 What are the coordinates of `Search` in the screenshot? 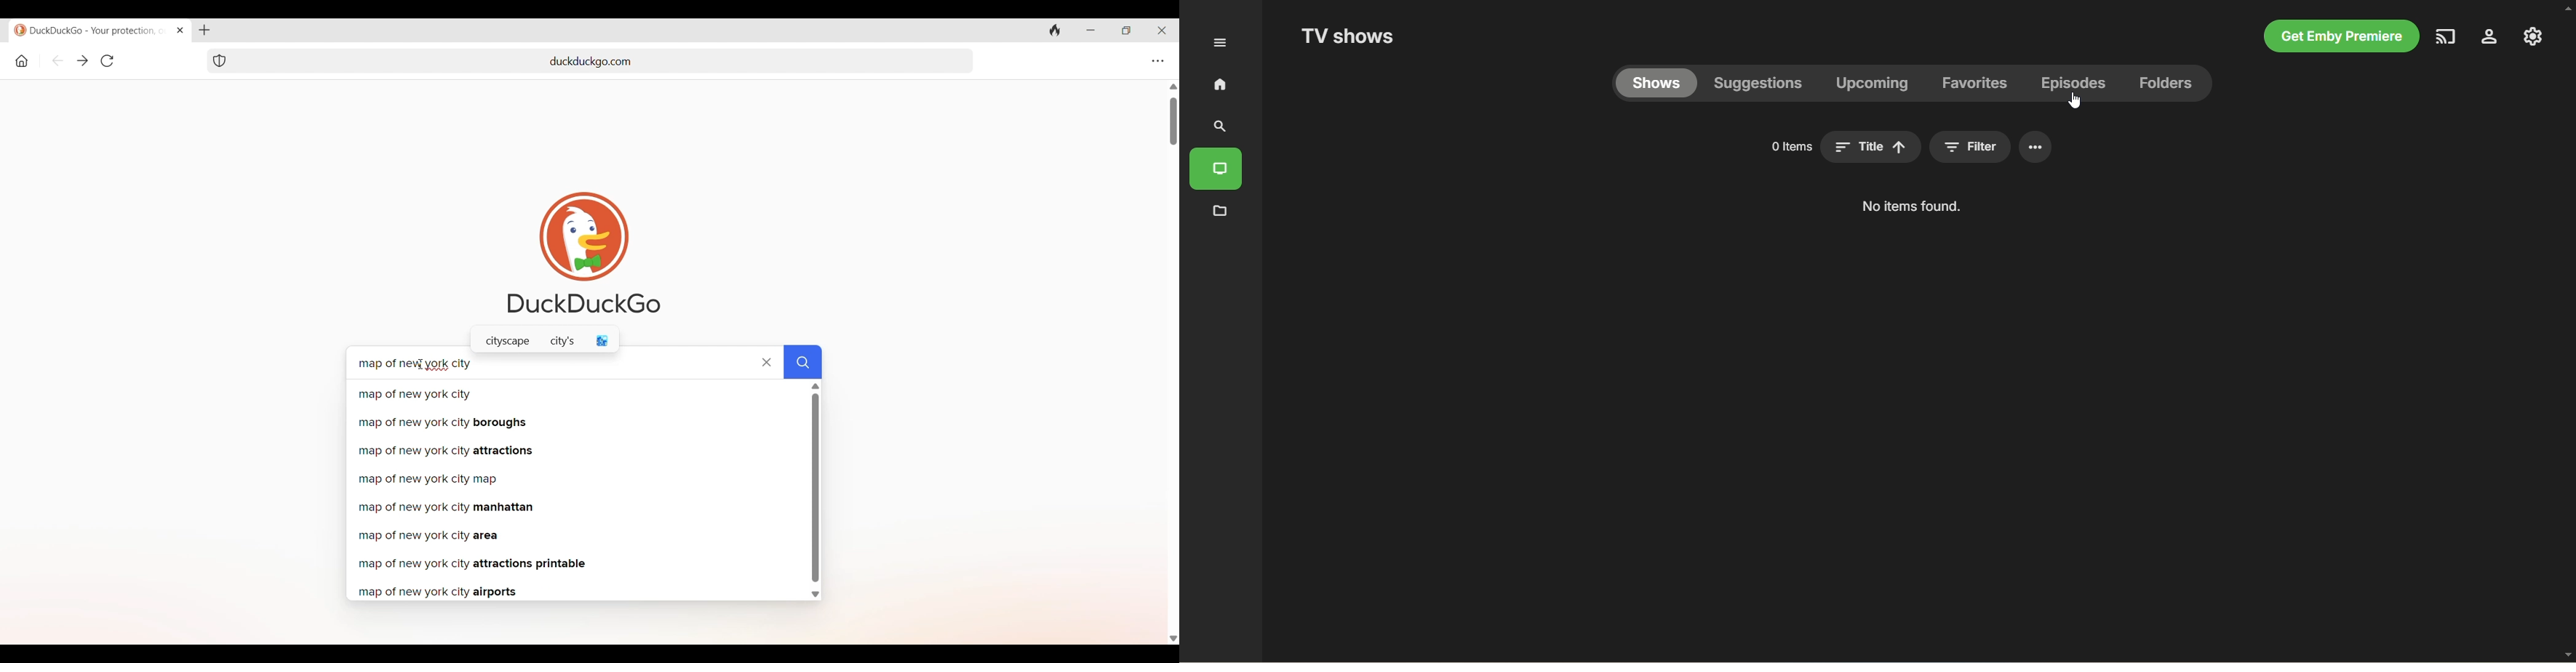 It's located at (803, 362).